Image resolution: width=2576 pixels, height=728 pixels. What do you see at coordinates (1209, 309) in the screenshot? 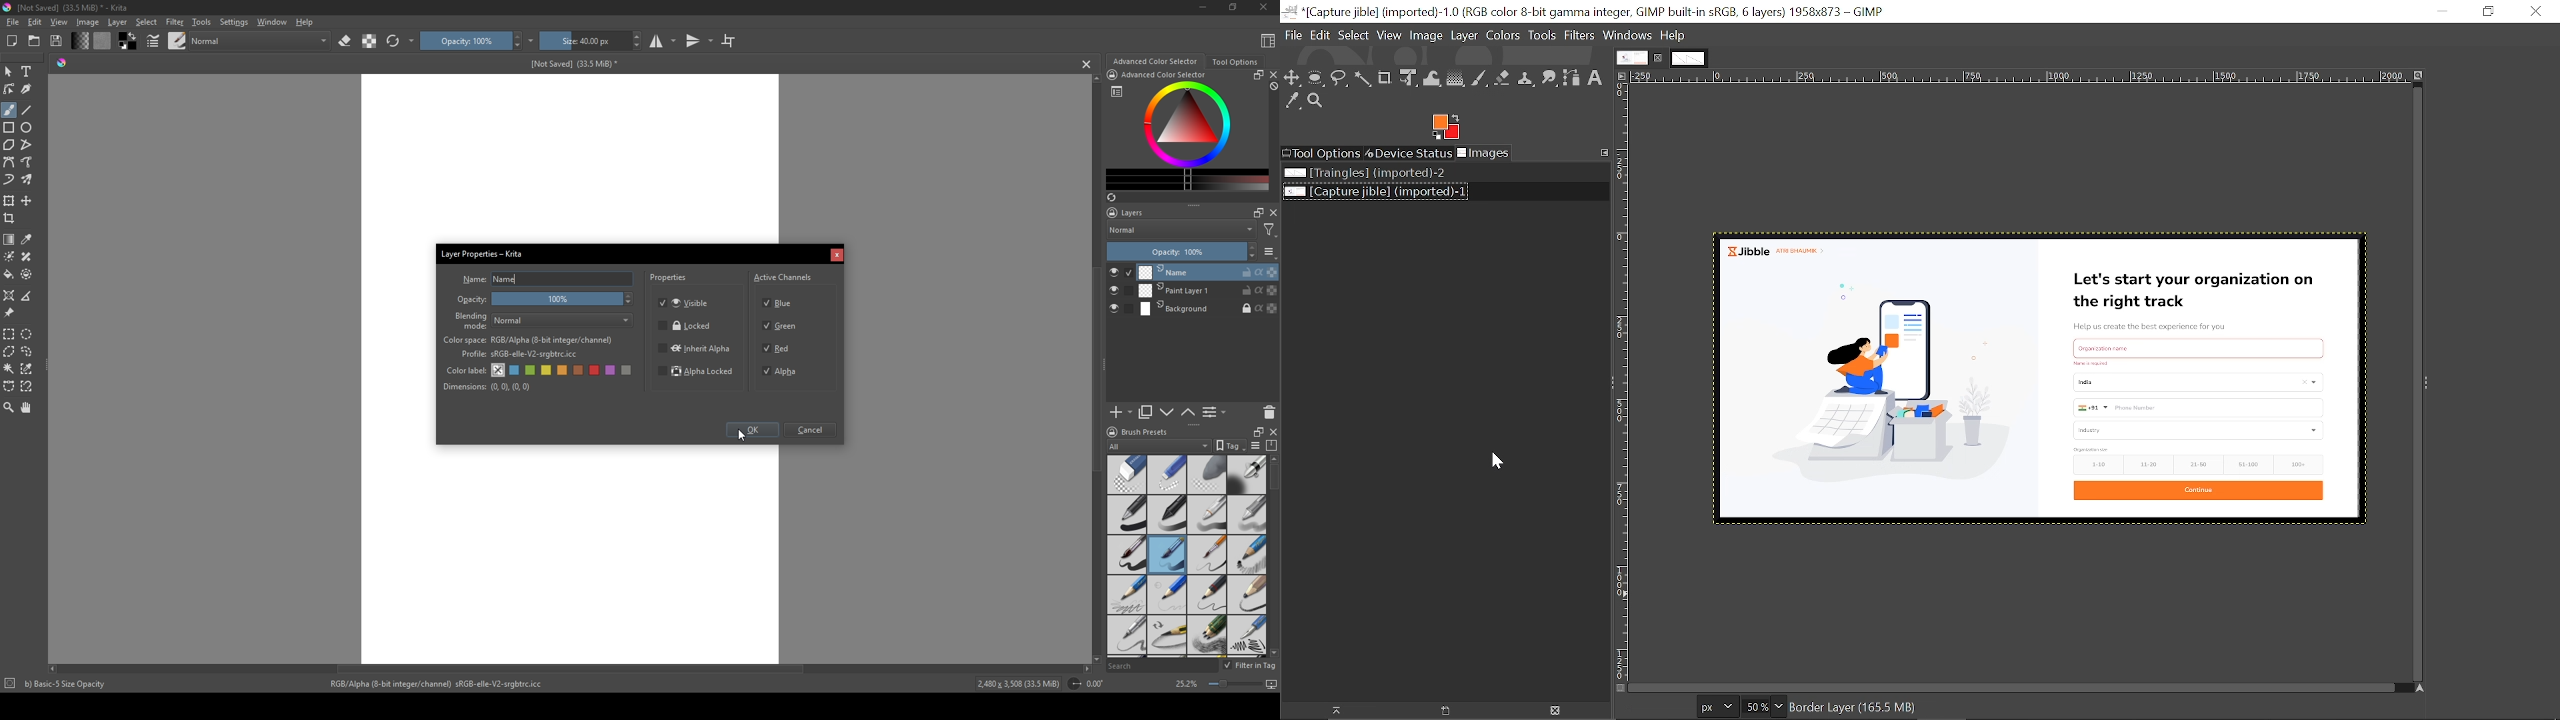
I see `Background` at bounding box center [1209, 309].